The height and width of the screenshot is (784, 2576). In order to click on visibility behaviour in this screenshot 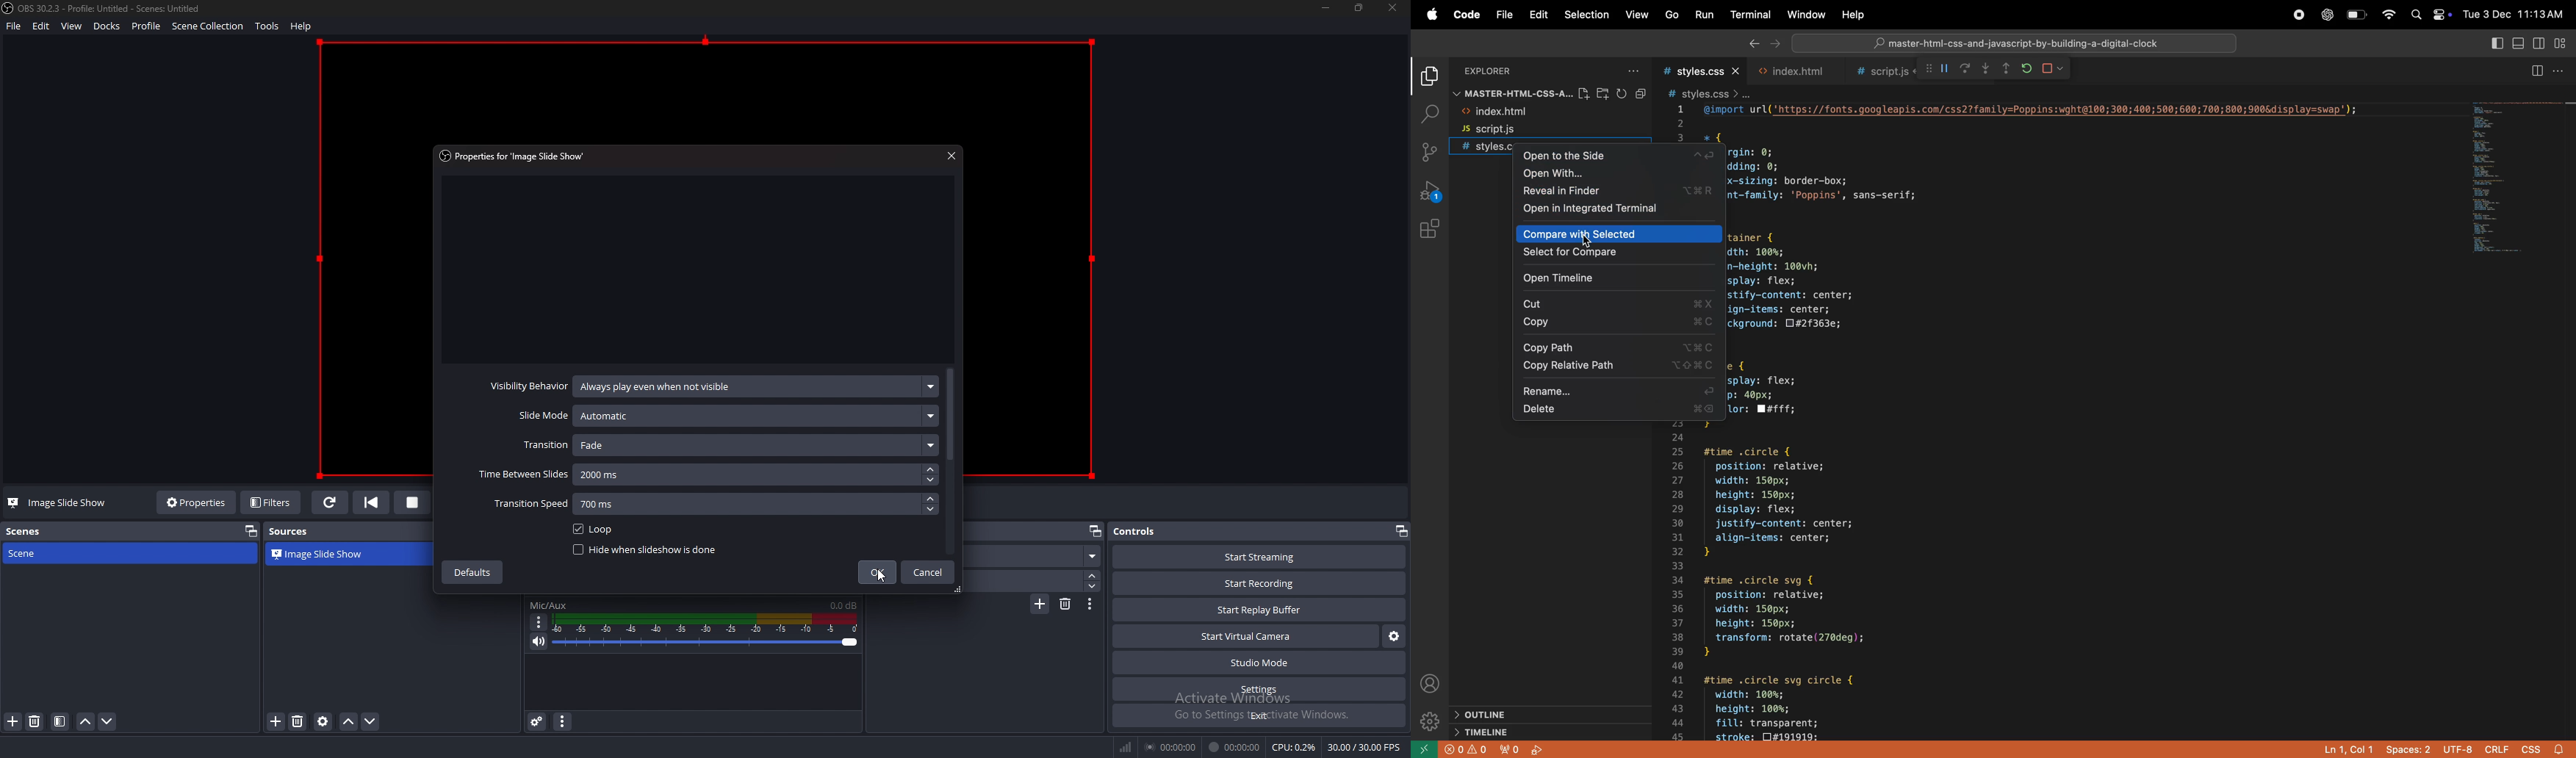, I will do `click(709, 386)`.